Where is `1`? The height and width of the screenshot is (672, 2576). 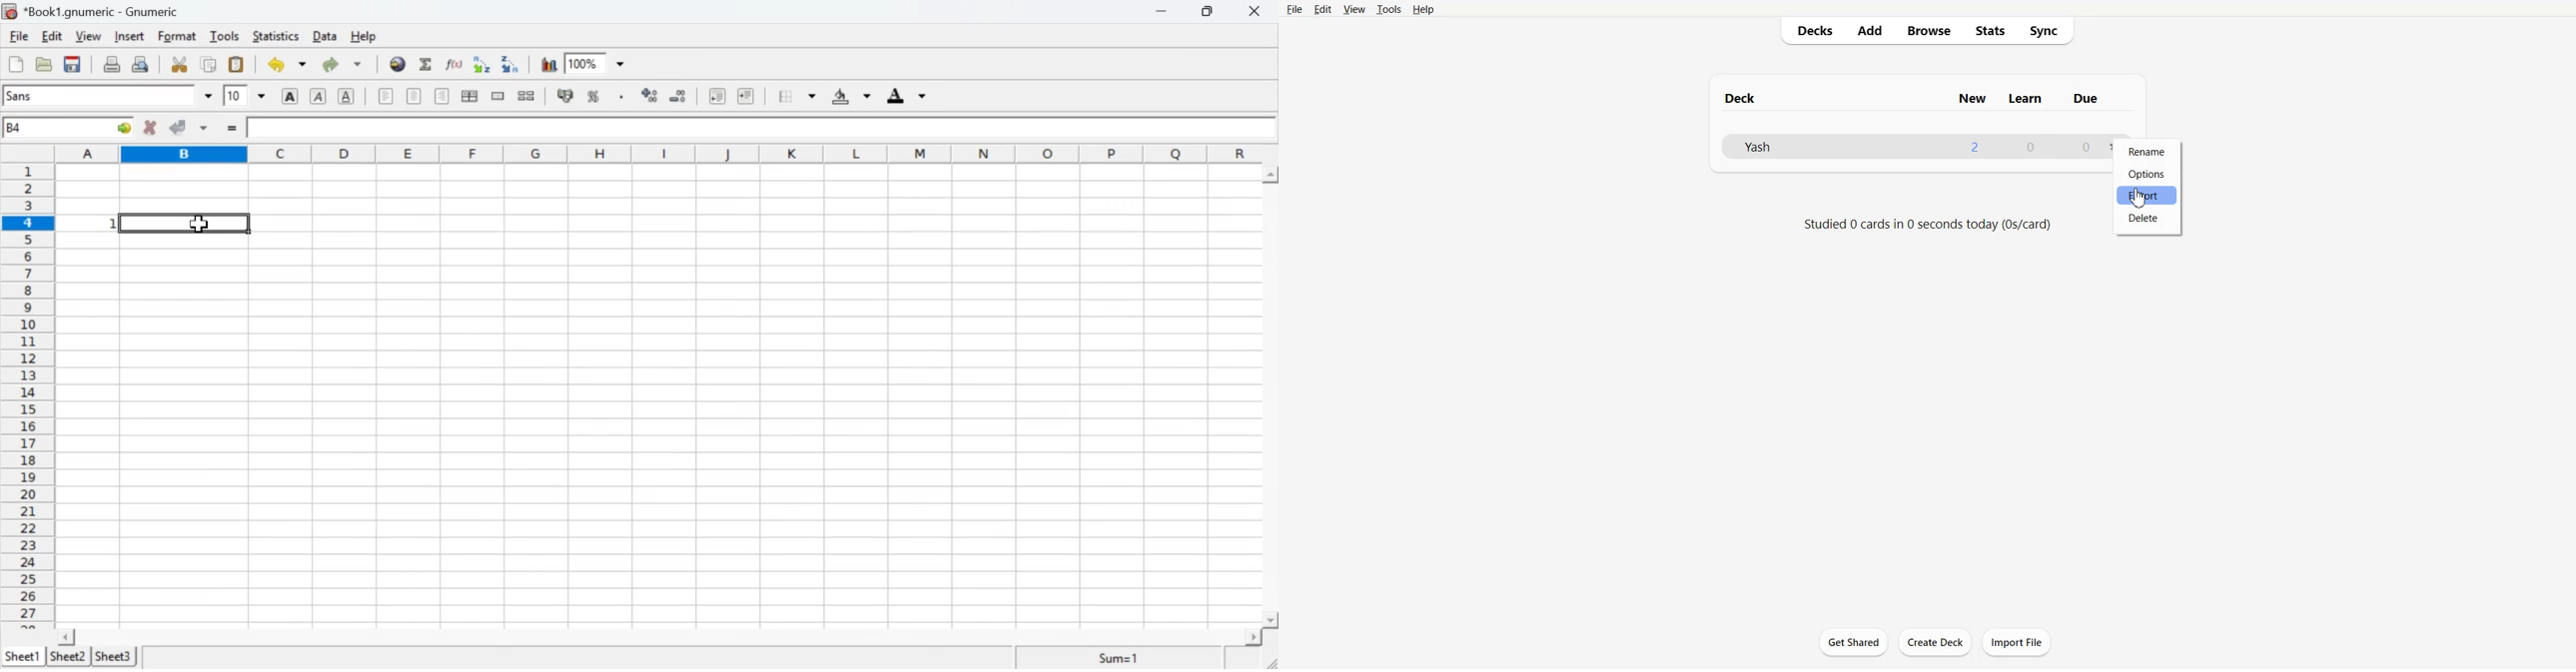 1 is located at coordinates (1973, 146).